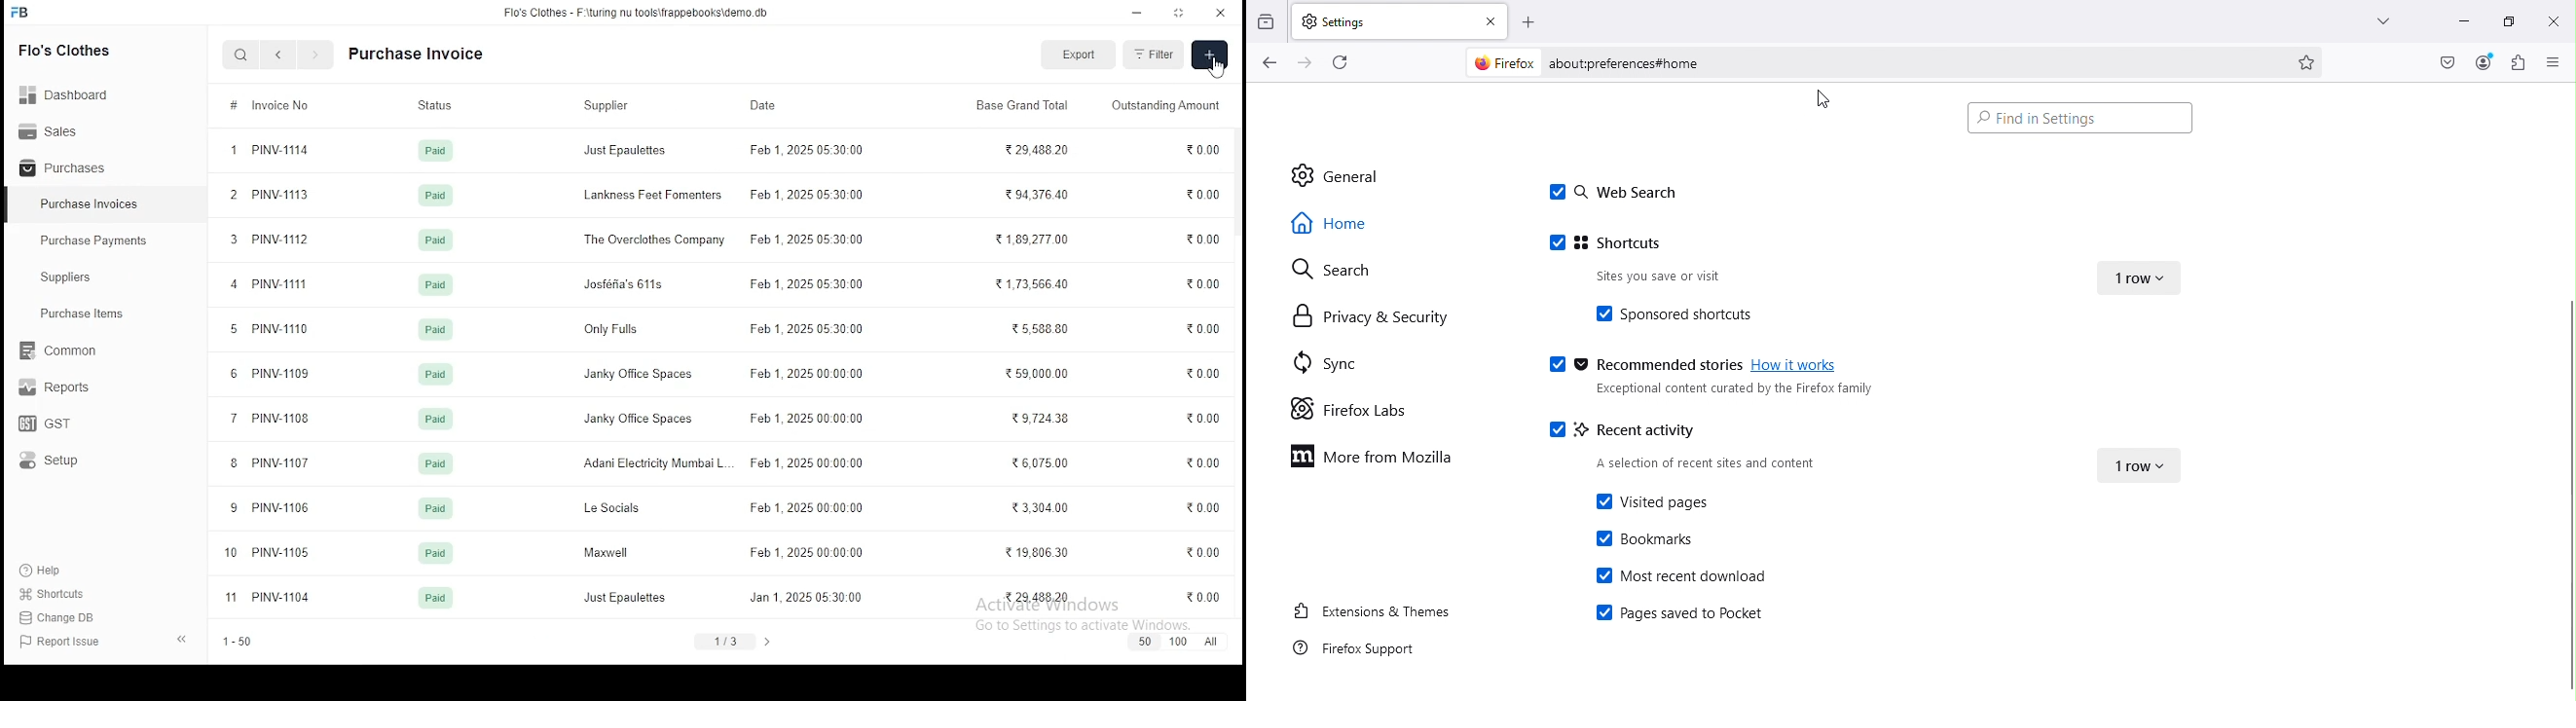  Describe the element at coordinates (1711, 461) in the screenshot. I see `A selection of recent sites and content` at that location.